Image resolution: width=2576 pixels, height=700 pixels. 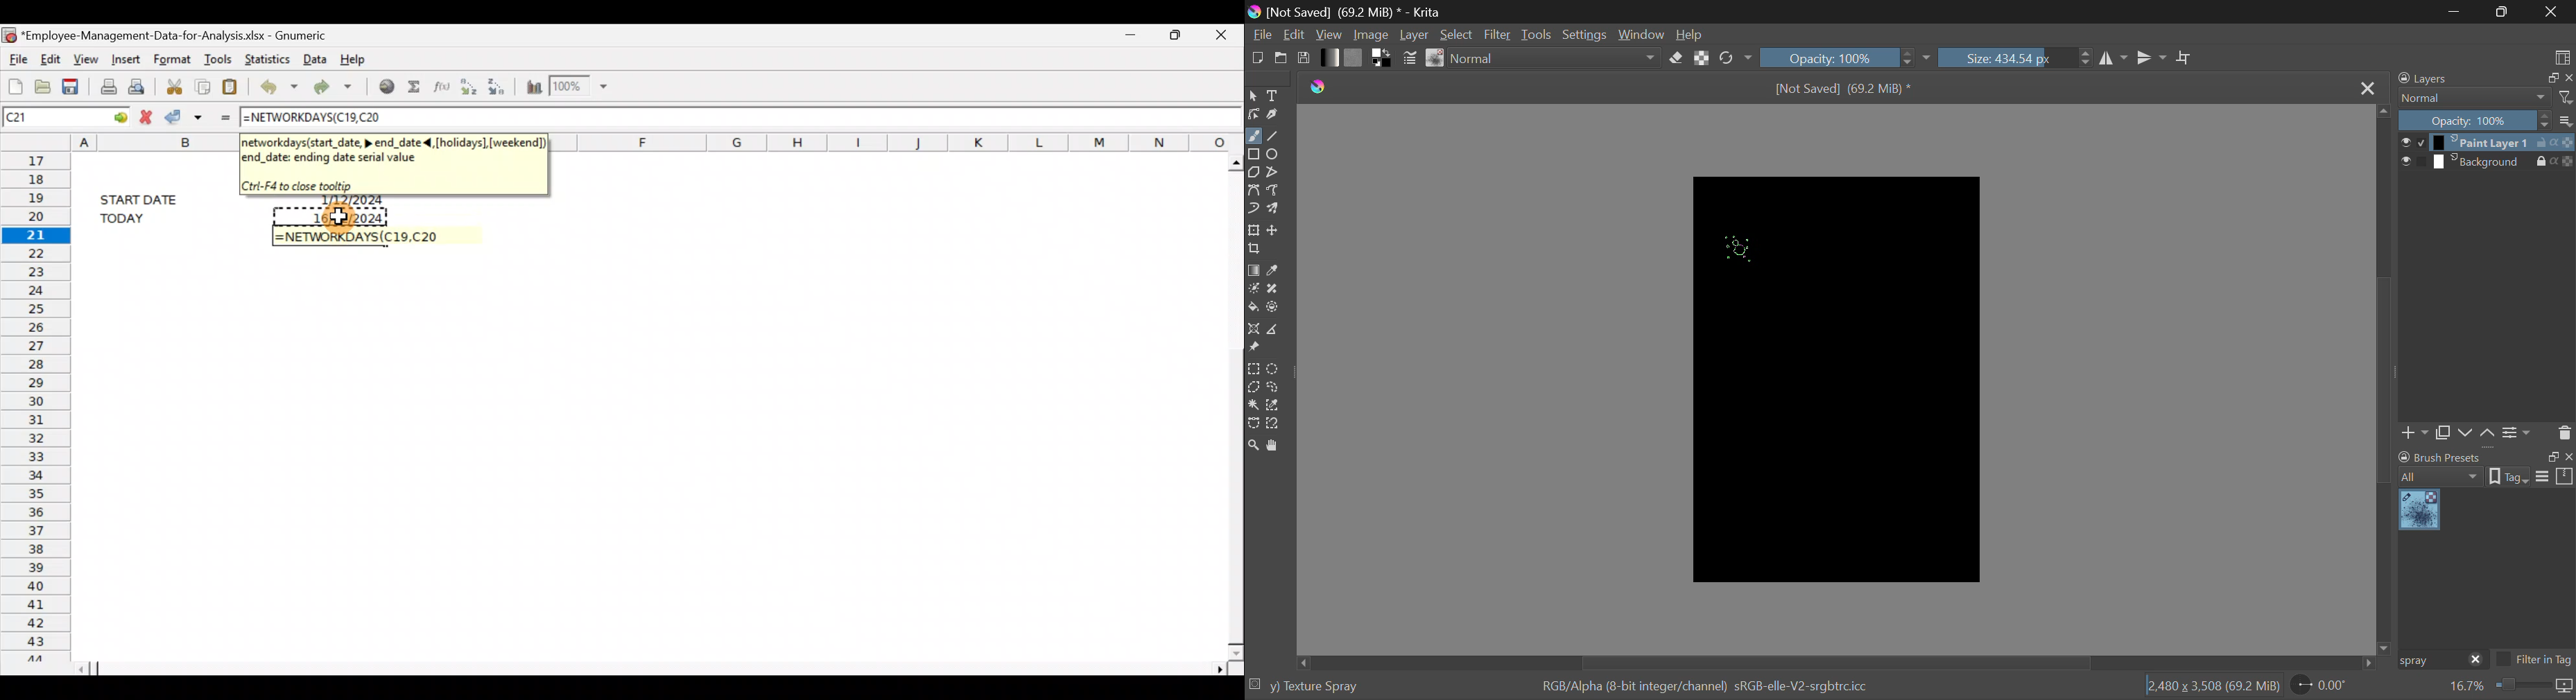 What do you see at coordinates (533, 84) in the screenshot?
I see `Insert a chart` at bounding box center [533, 84].